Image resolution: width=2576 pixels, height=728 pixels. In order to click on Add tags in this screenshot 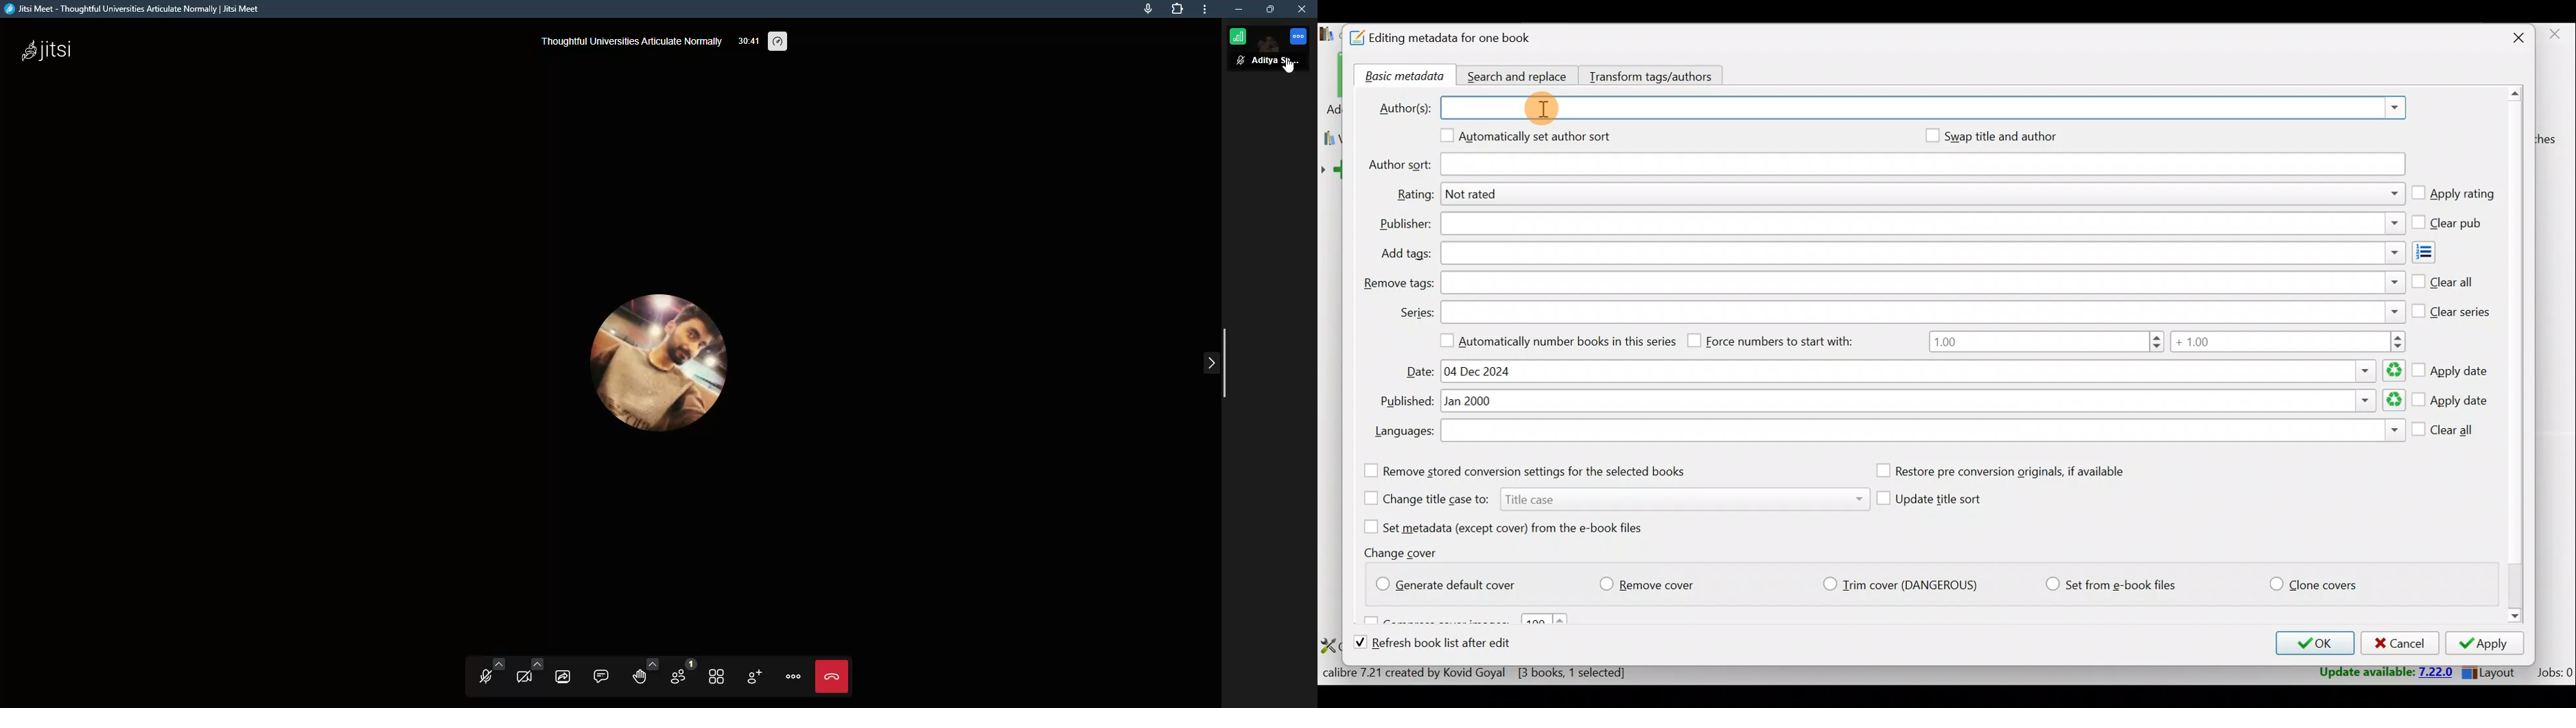, I will do `click(1921, 254)`.